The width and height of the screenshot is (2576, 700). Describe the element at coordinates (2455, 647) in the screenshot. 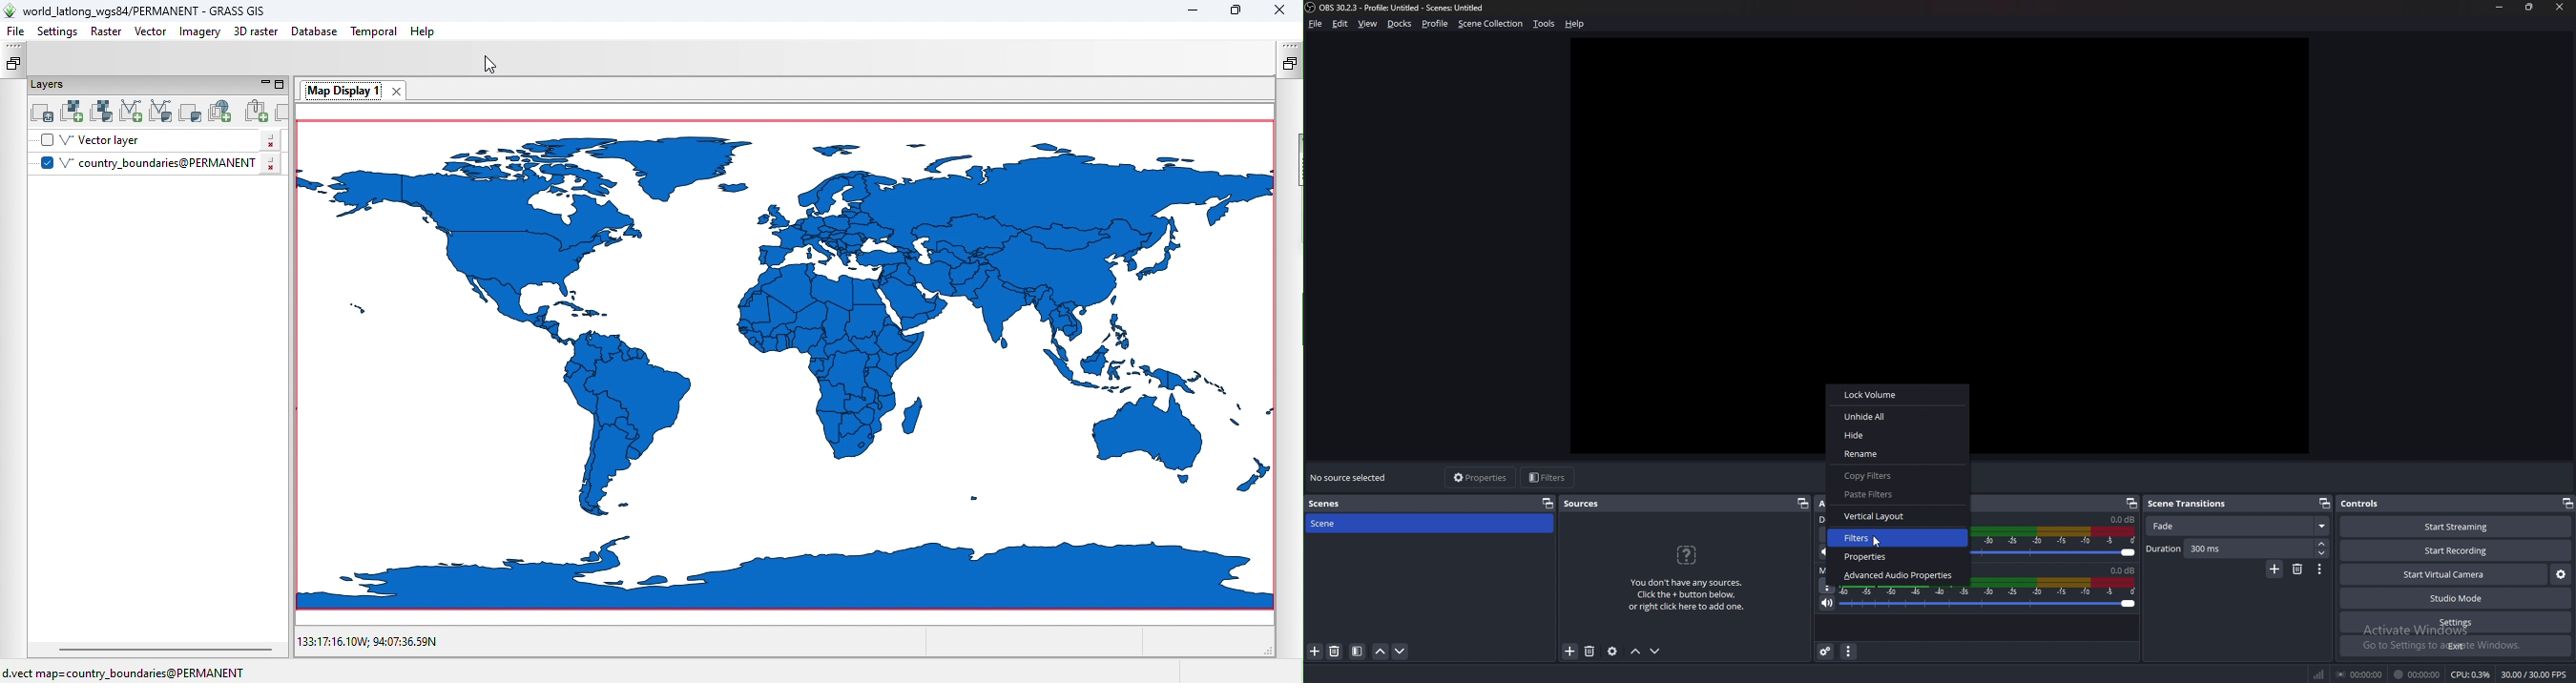

I see `exit` at that location.